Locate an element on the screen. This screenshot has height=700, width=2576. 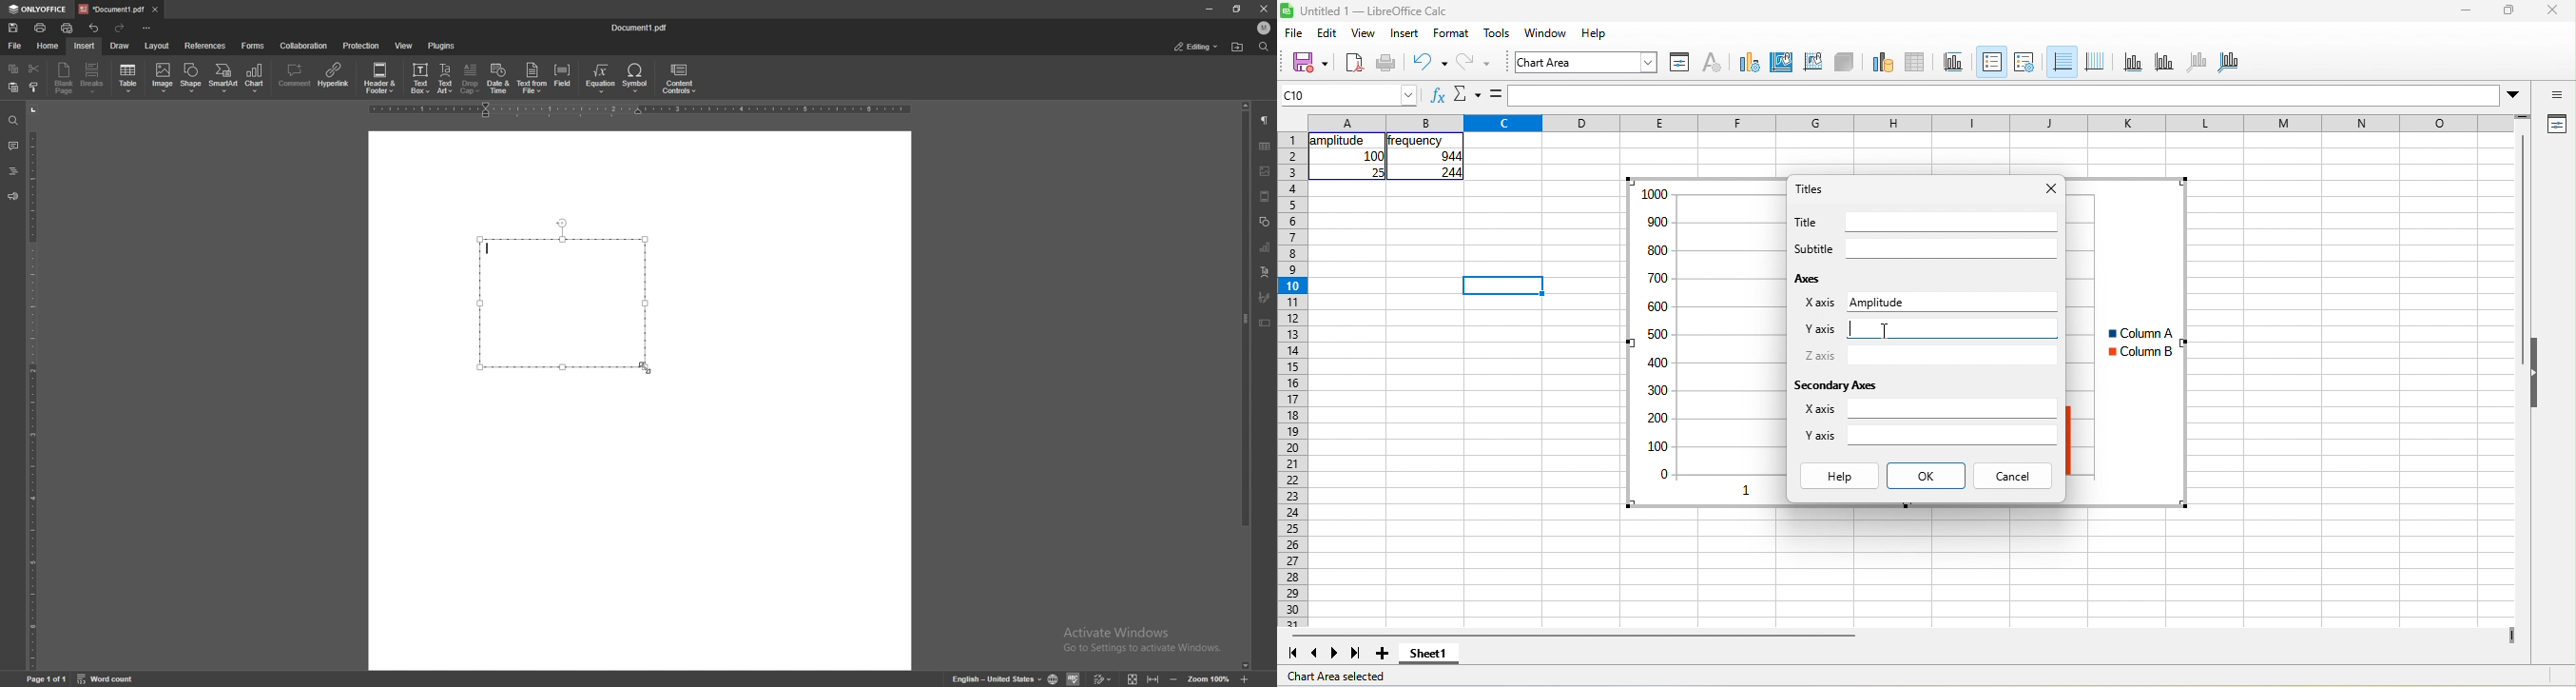
comment is located at coordinates (293, 77).